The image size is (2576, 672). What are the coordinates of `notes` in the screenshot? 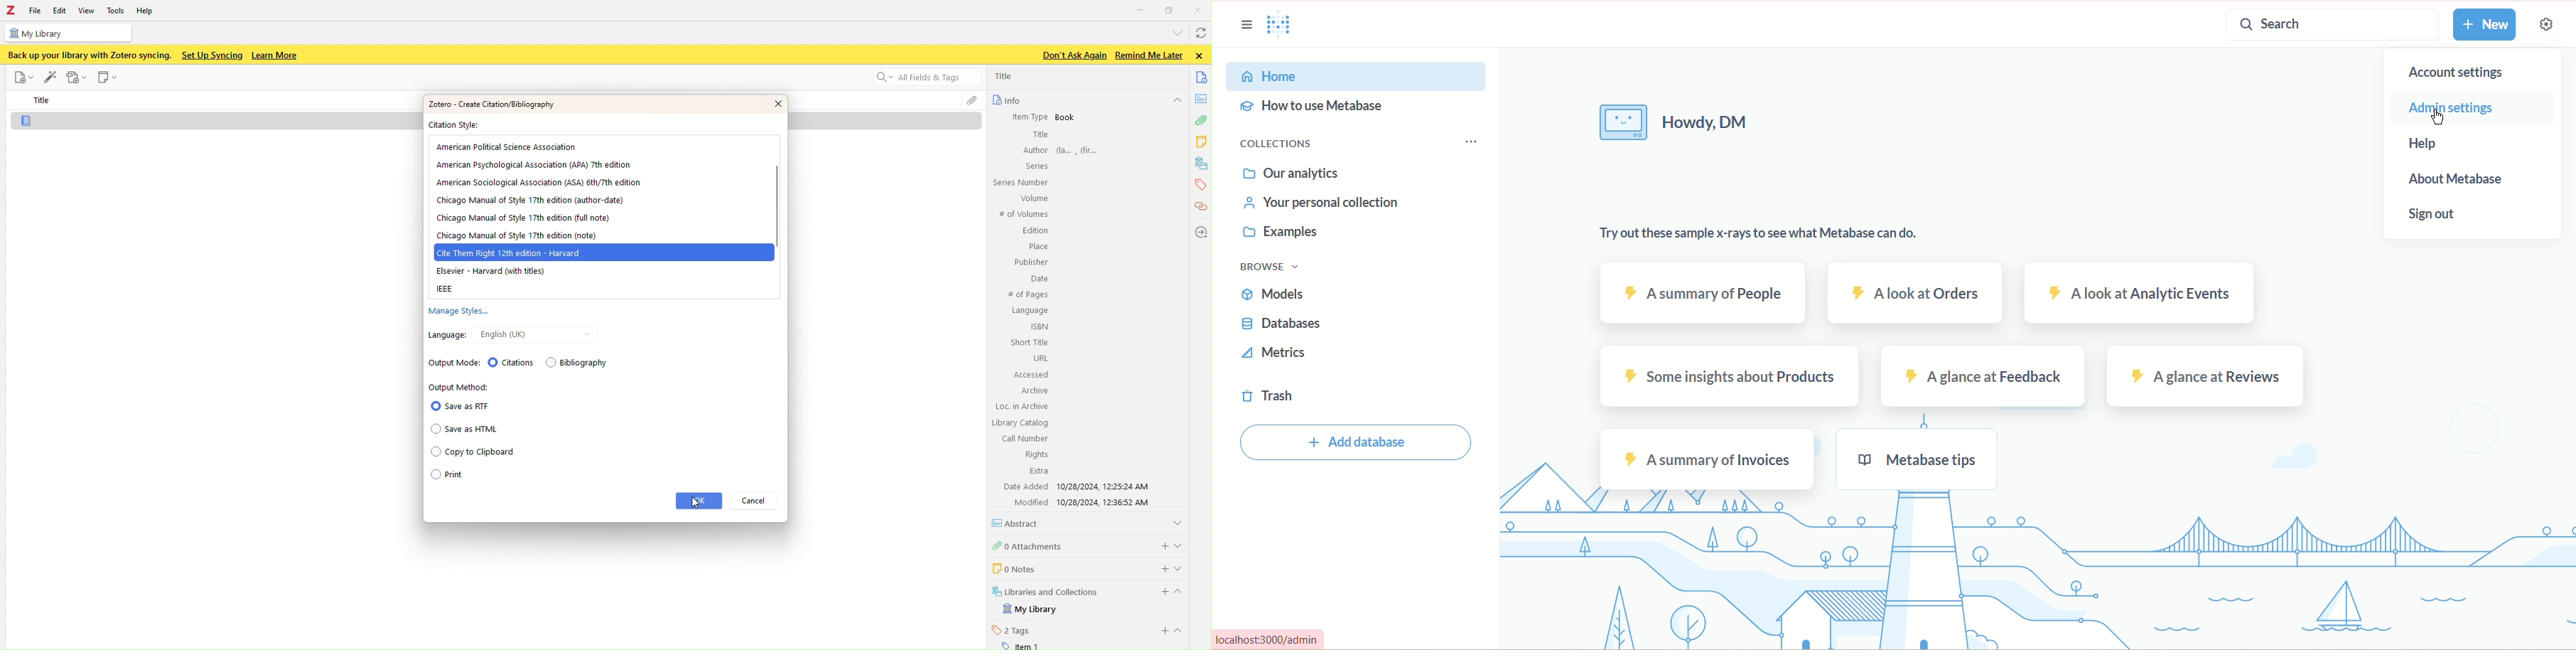 It's located at (1202, 142).